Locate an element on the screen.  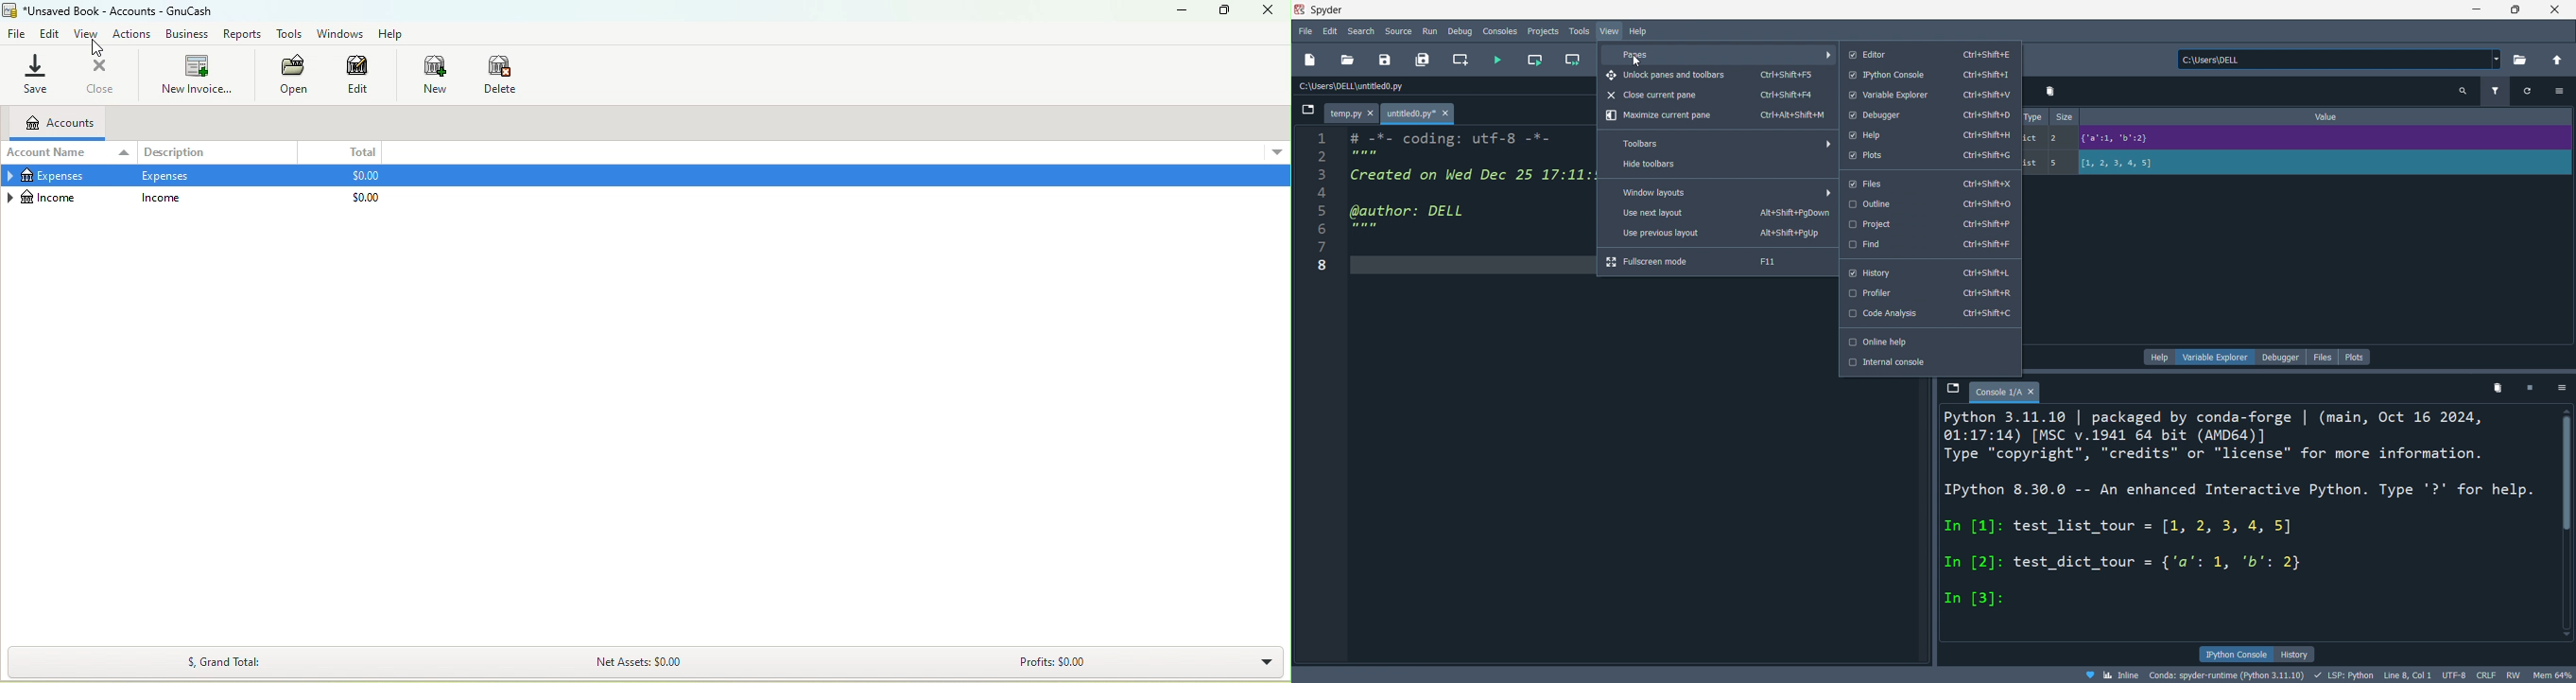
scroll bar is located at coordinates (2561, 520).